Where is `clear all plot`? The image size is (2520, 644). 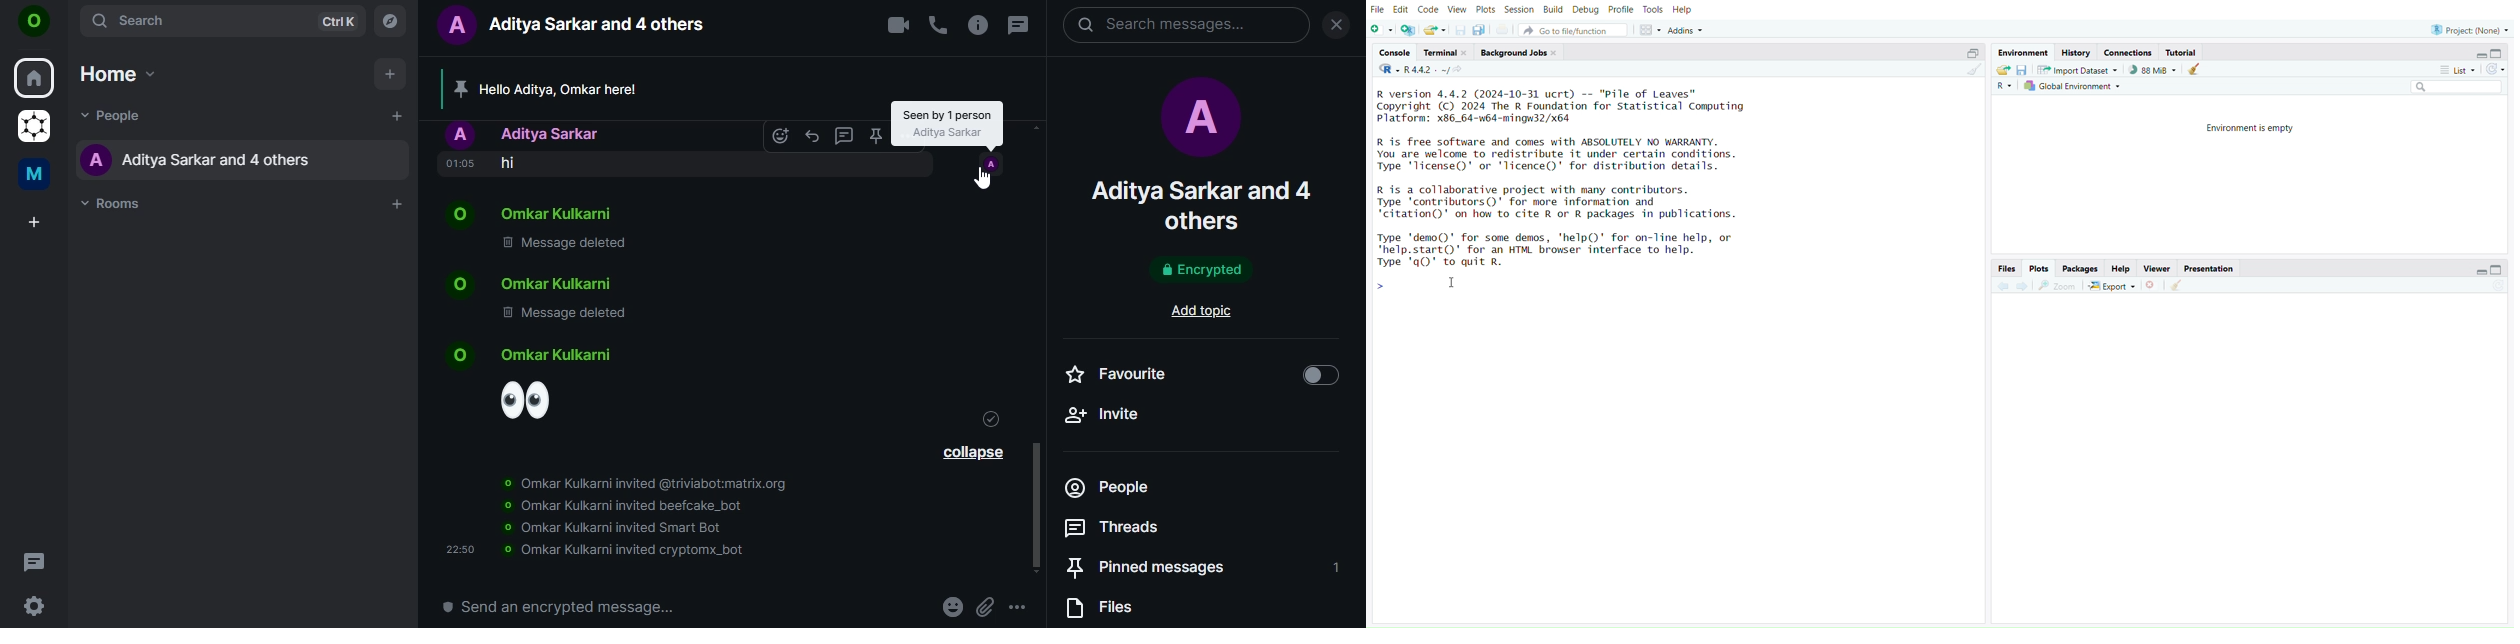
clear all plot is located at coordinates (2176, 285).